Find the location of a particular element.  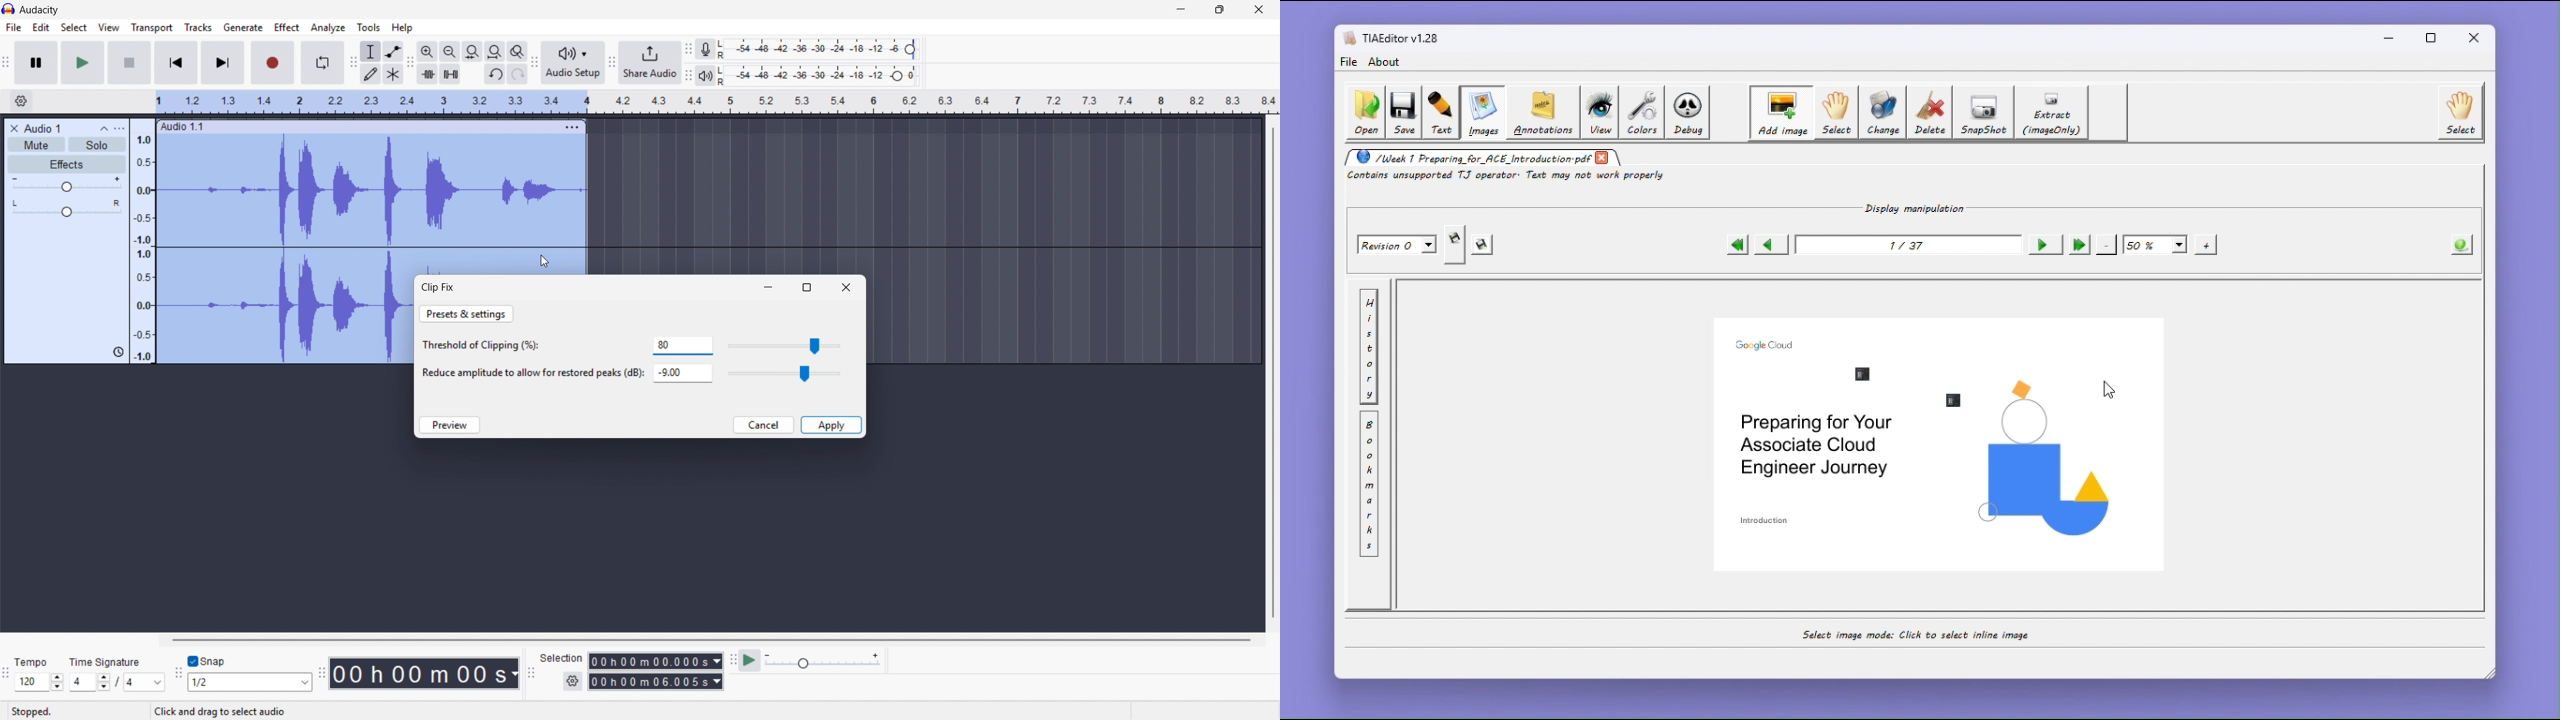

Amplitude is located at coordinates (142, 241).